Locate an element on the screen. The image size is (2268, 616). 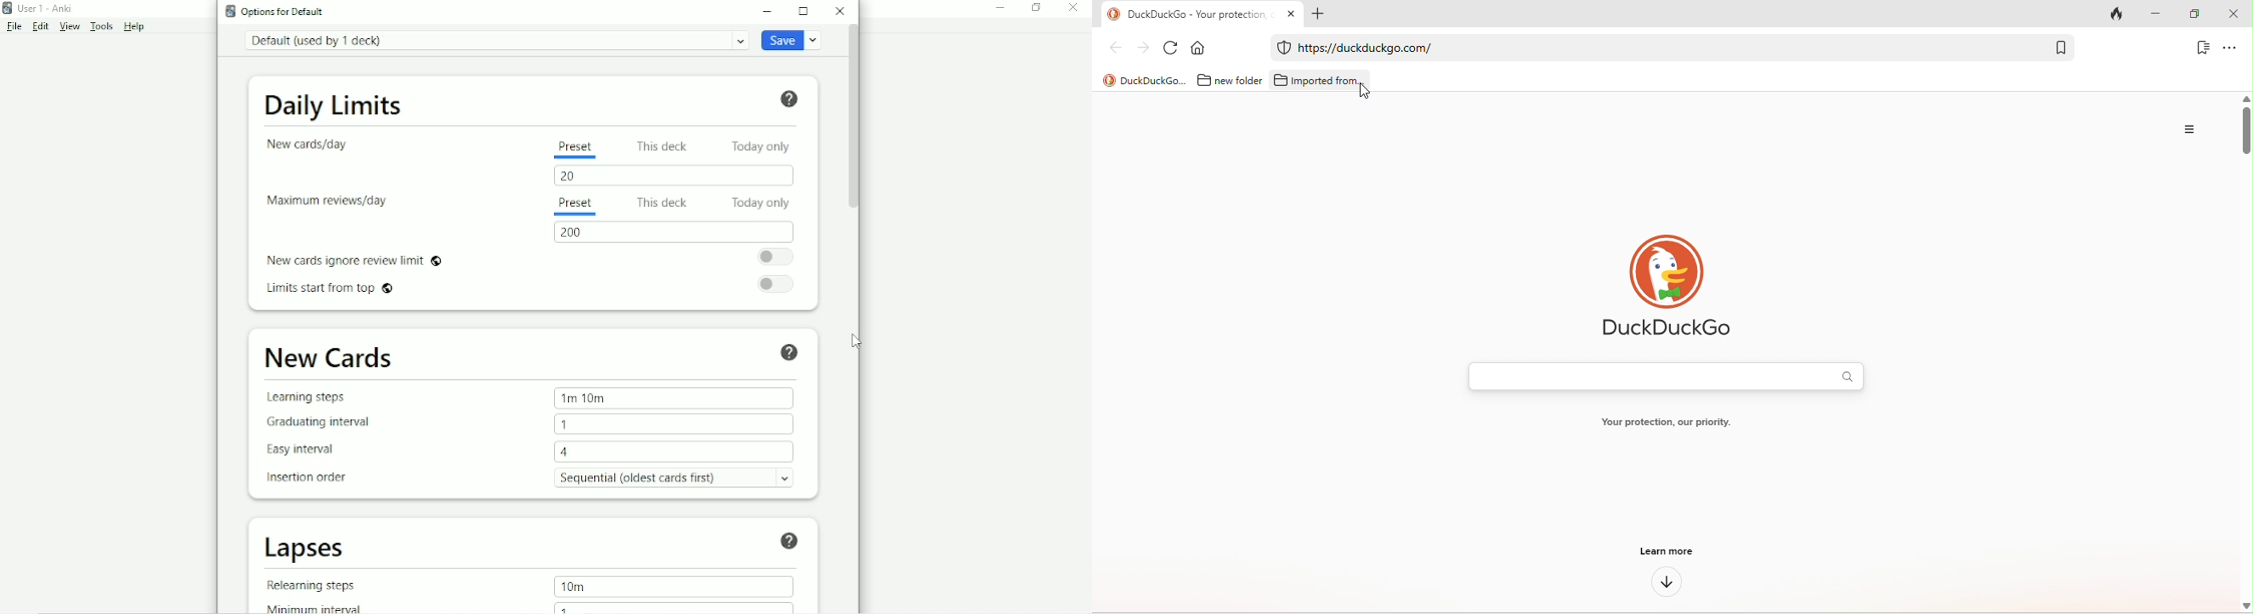
bookmark is located at coordinates (2202, 49).